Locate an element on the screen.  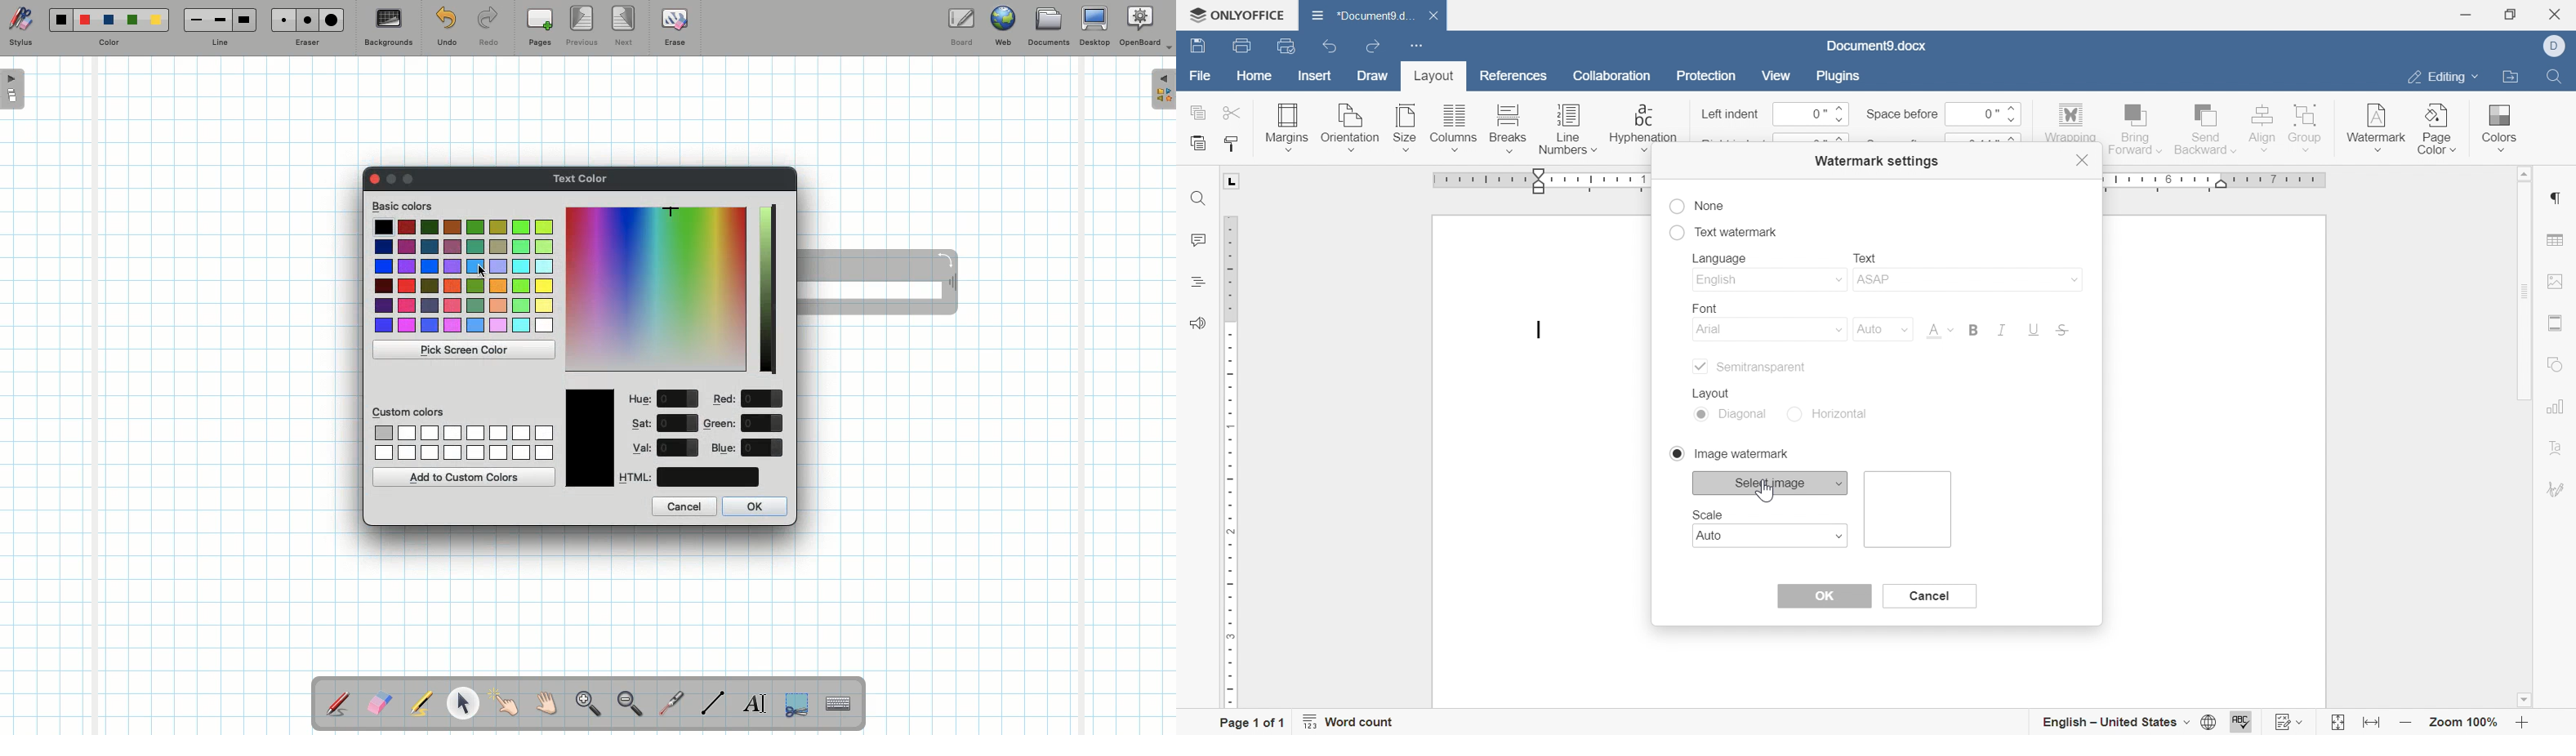
word count is located at coordinates (1349, 722).